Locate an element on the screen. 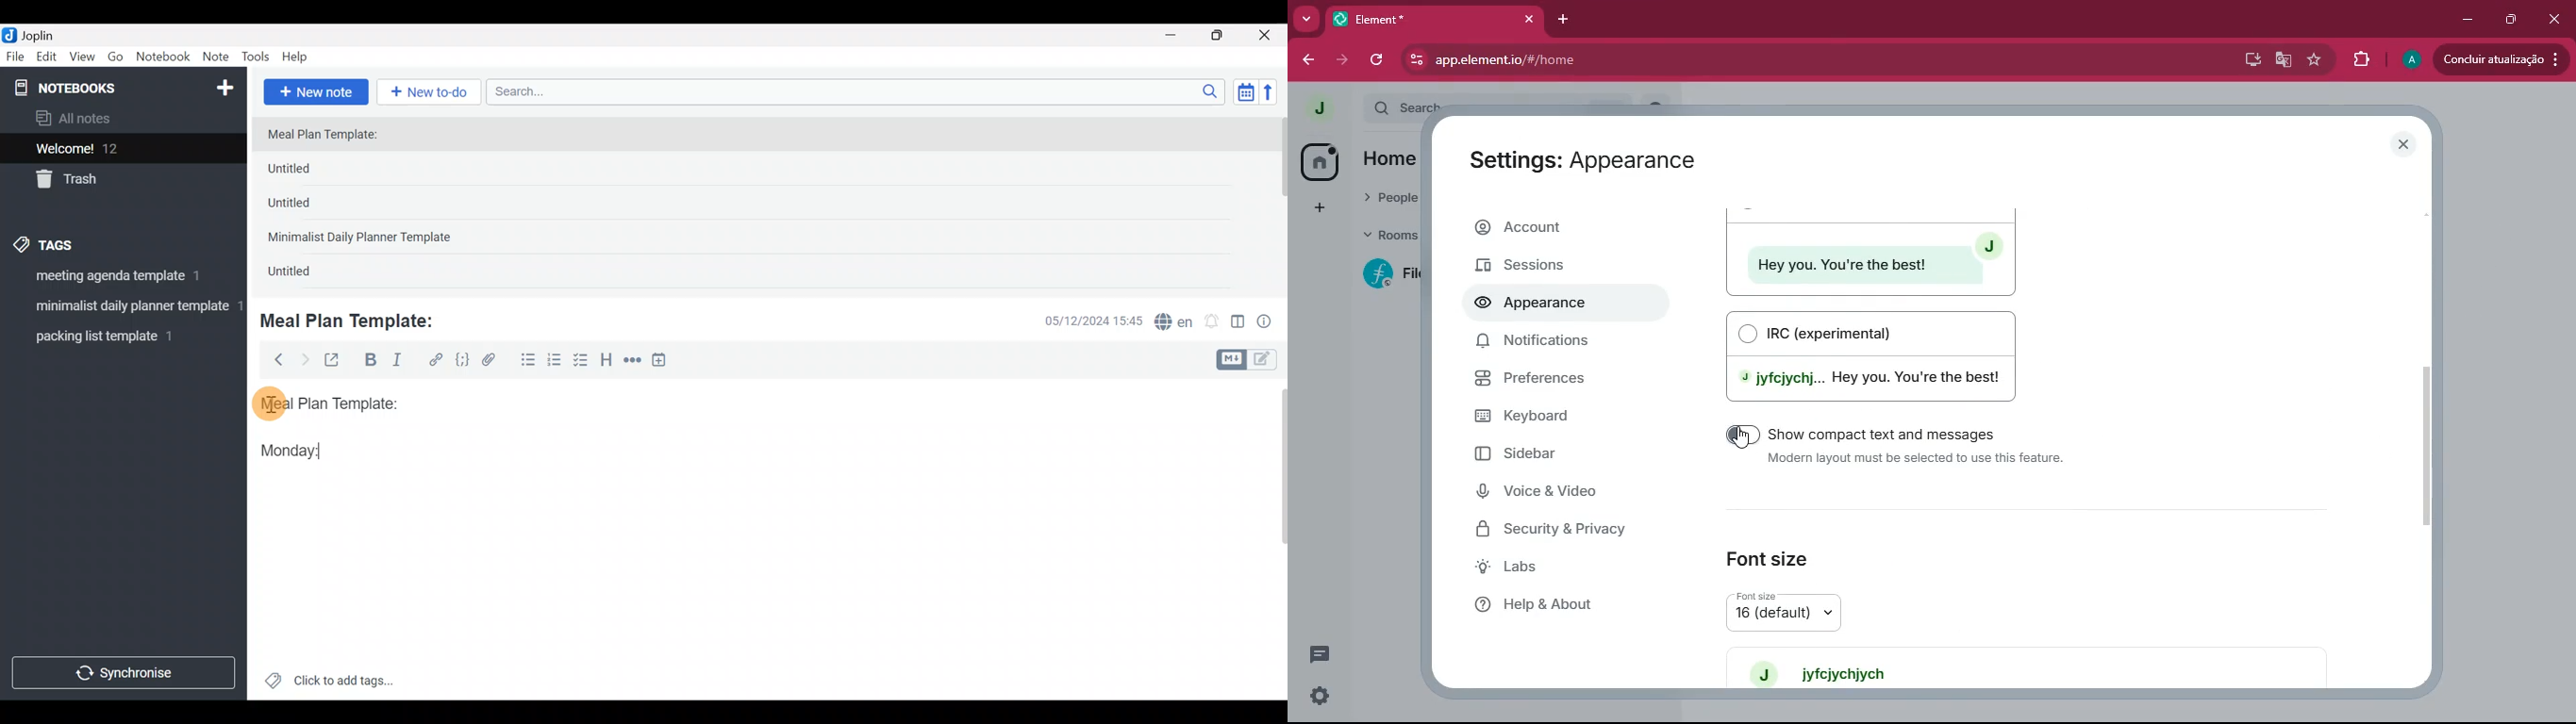 This screenshot has height=728, width=2576. Hyperlink is located at coordinates (436, 360).